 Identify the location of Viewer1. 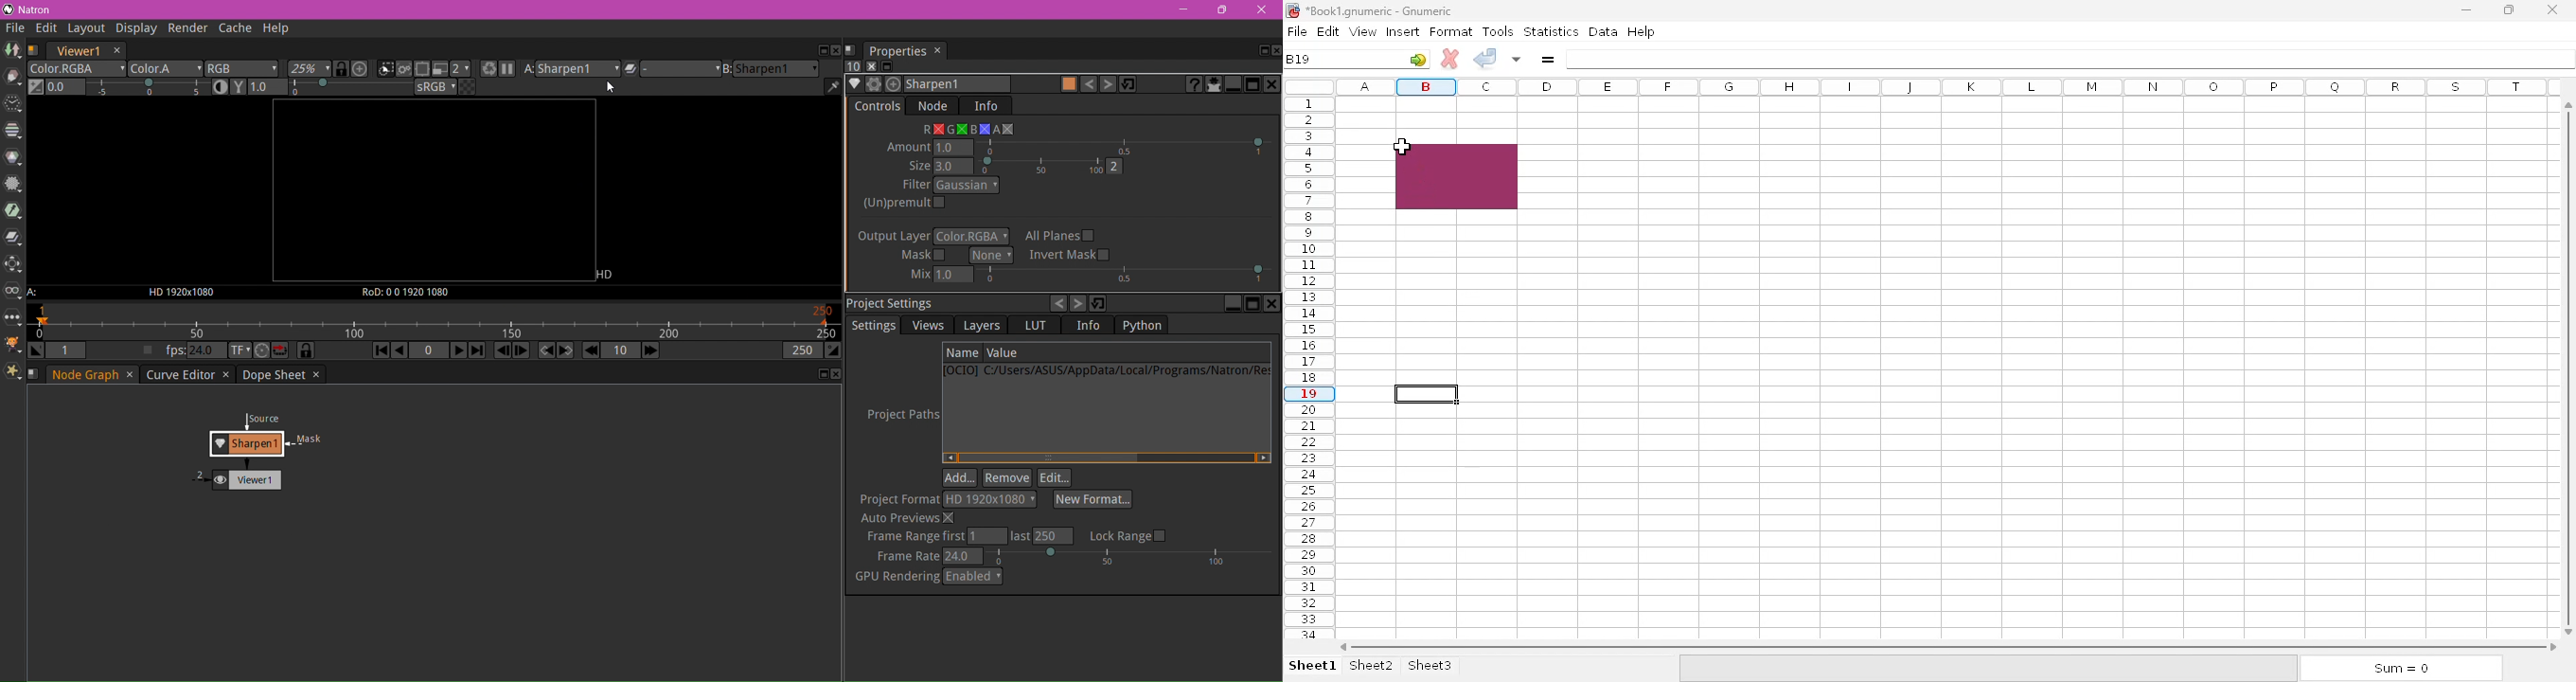
(77, 51).